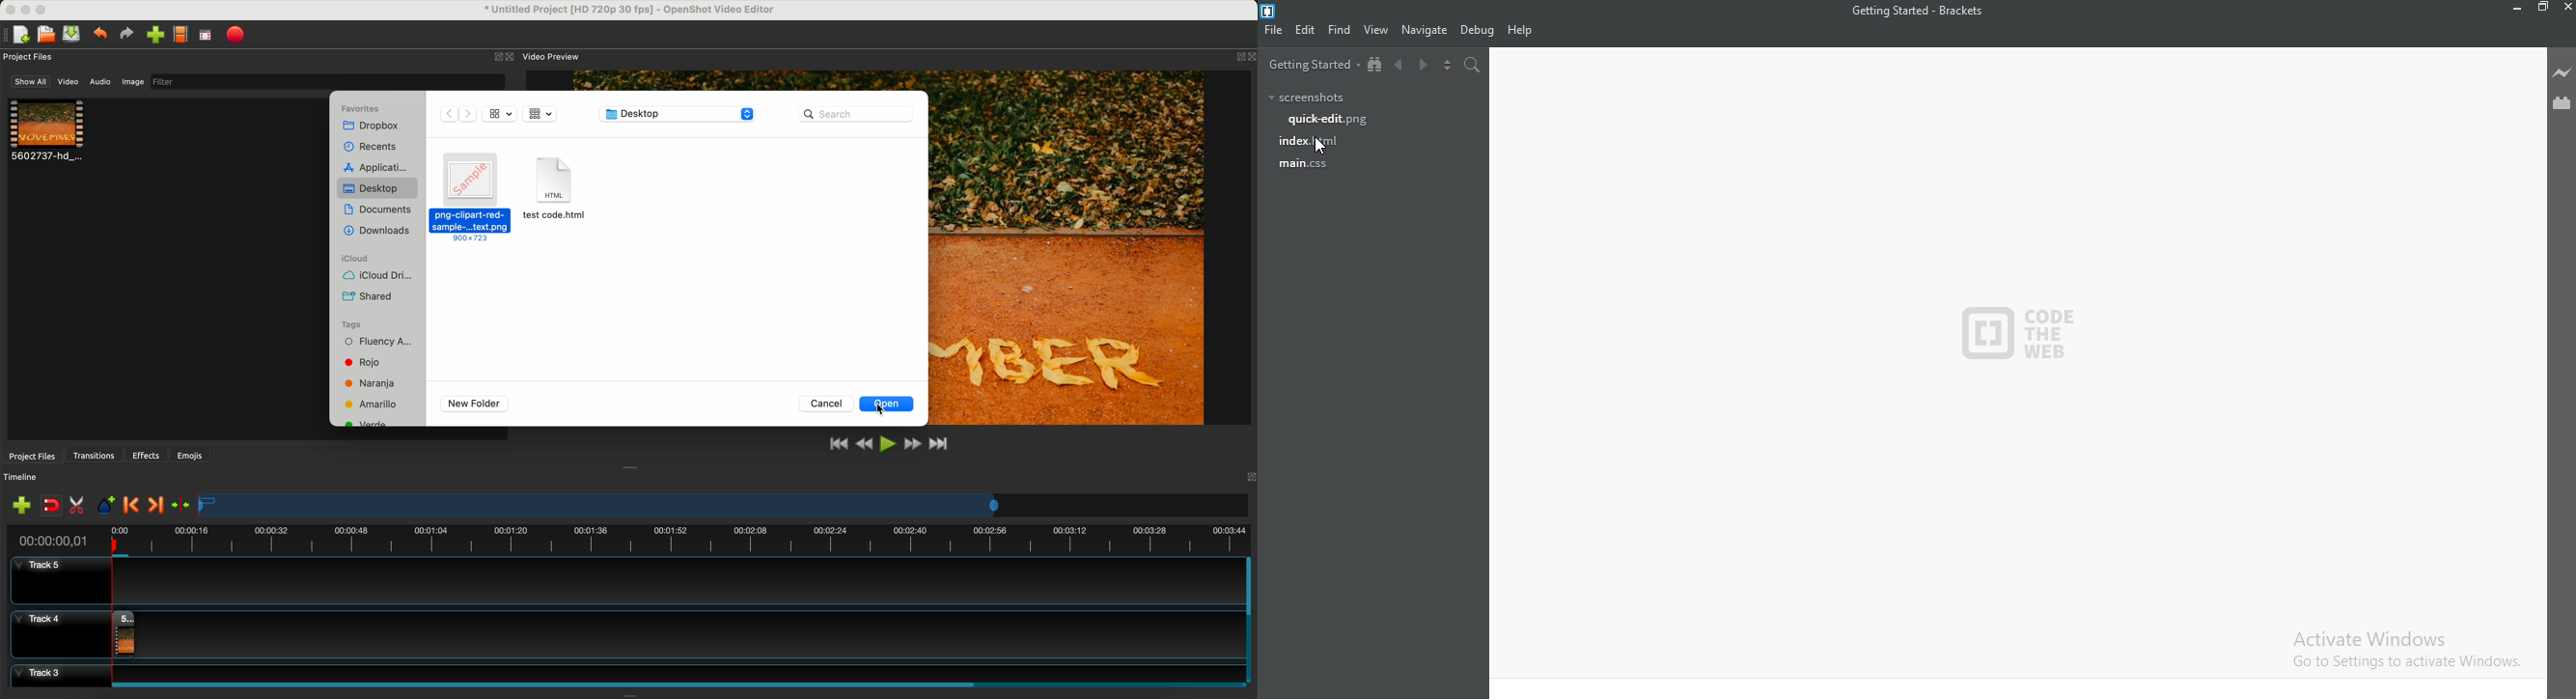  I want to click on location, so click(678, 115).